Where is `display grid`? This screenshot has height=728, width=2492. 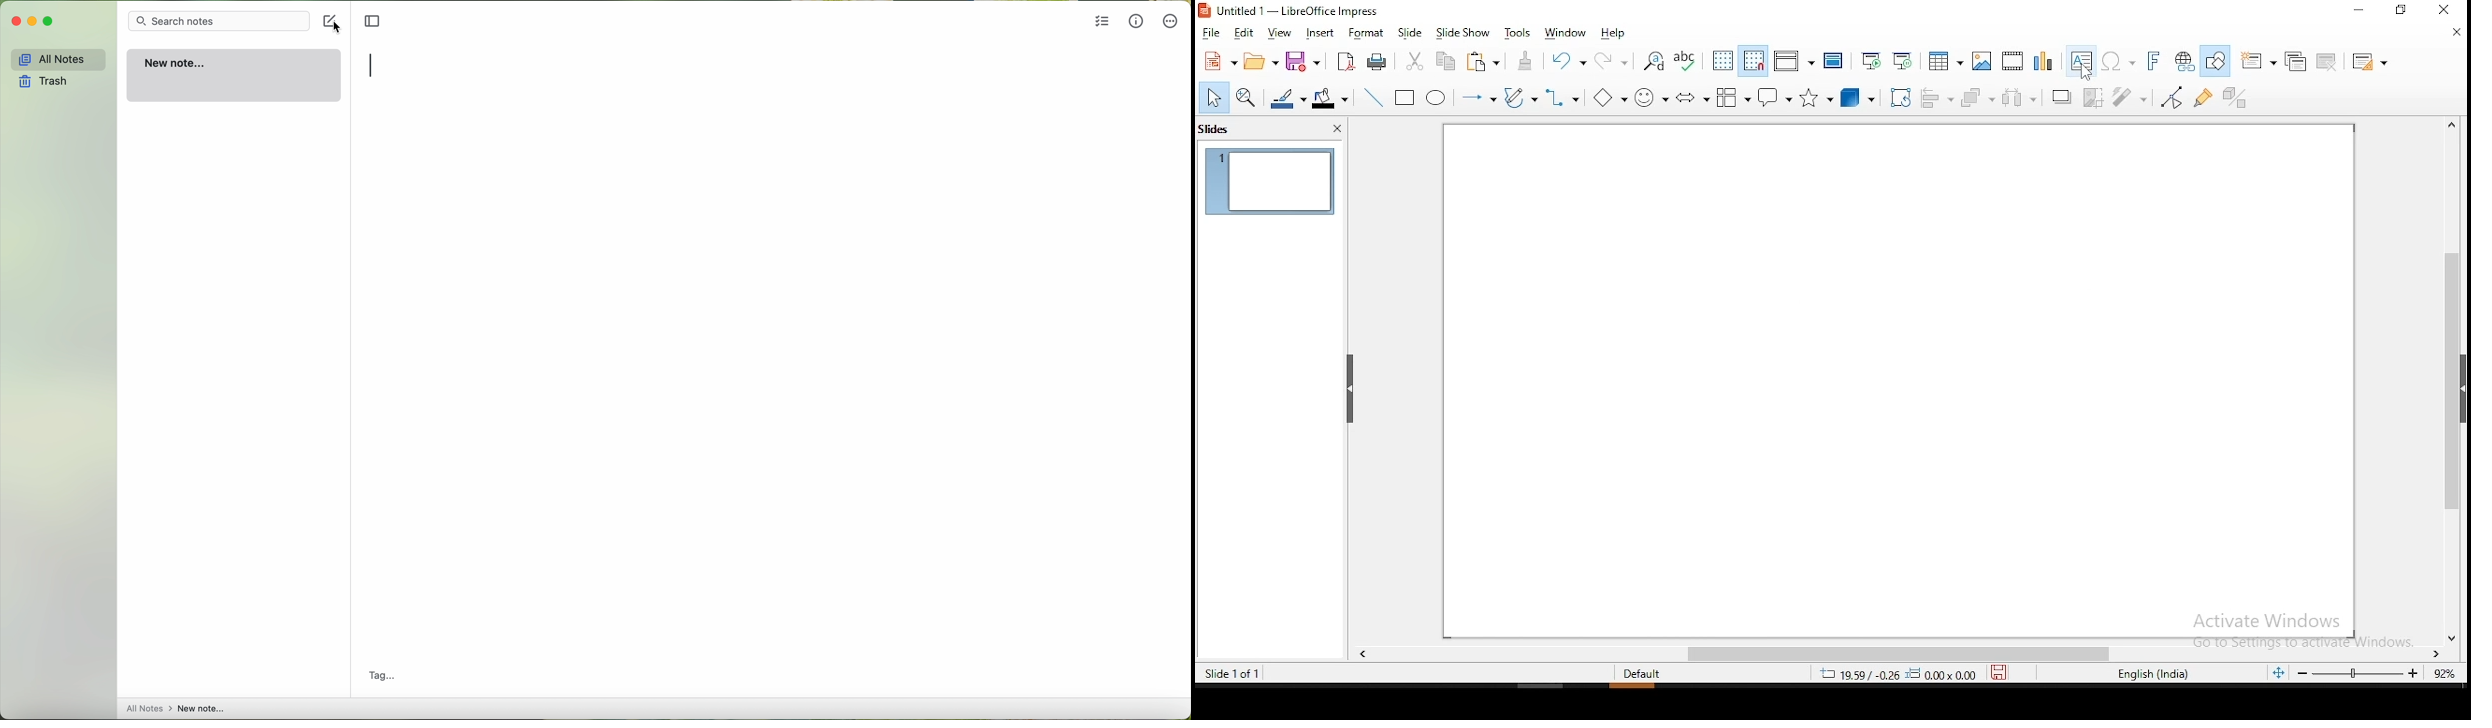
display grid is located at coordinates (1723, 59).